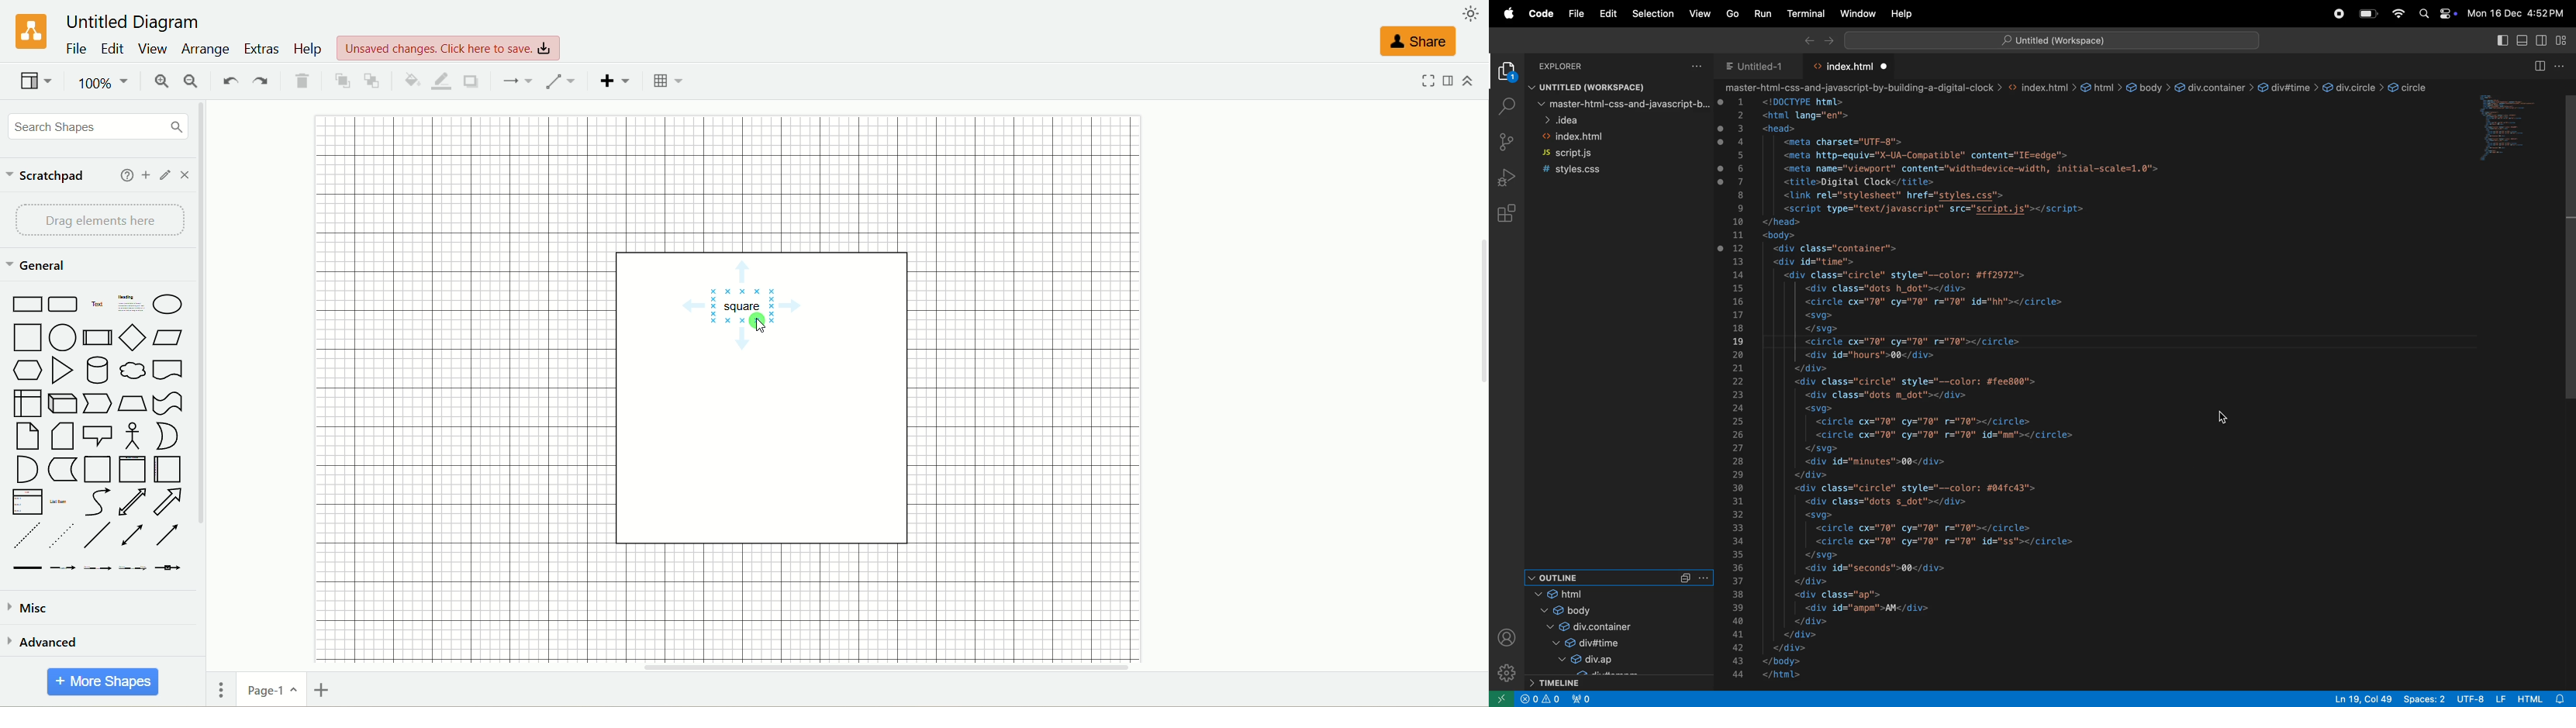  I want to click on collapse/expand, so click(1467, 81).